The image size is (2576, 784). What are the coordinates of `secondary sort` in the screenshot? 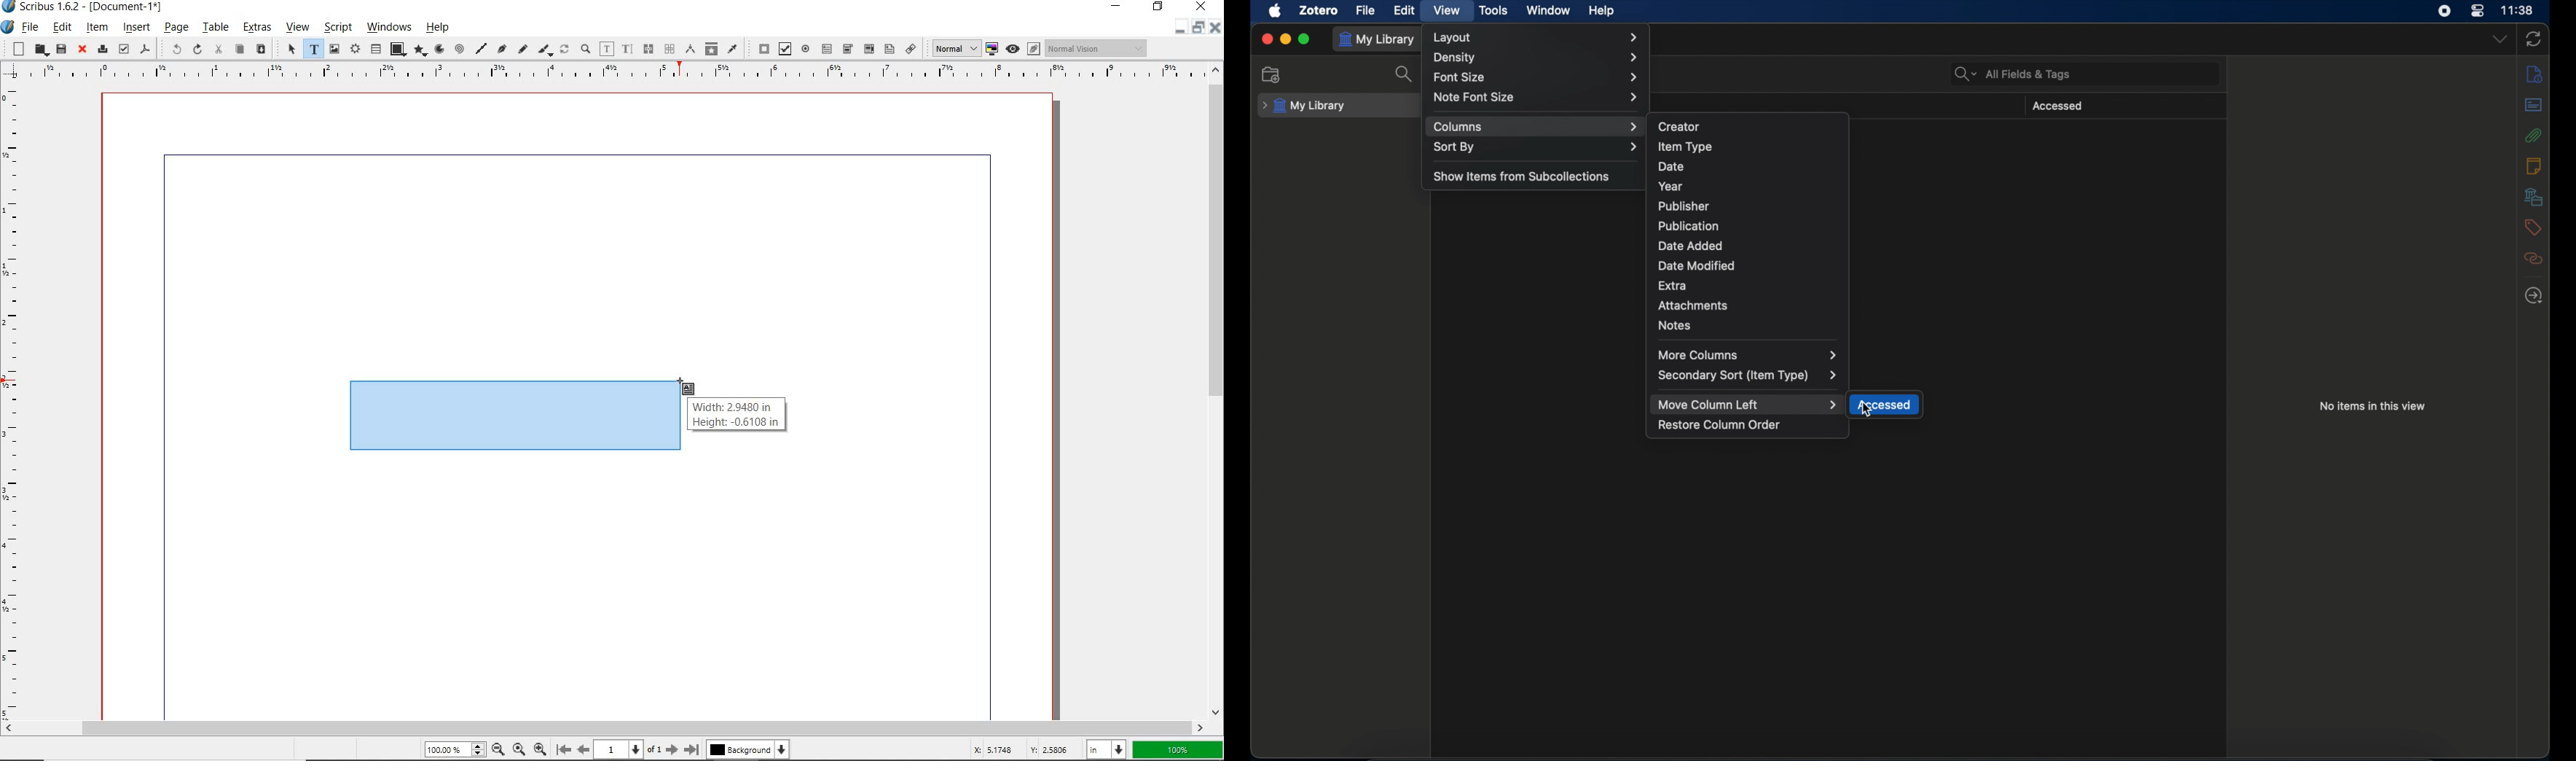 It's located at (1749, 376).